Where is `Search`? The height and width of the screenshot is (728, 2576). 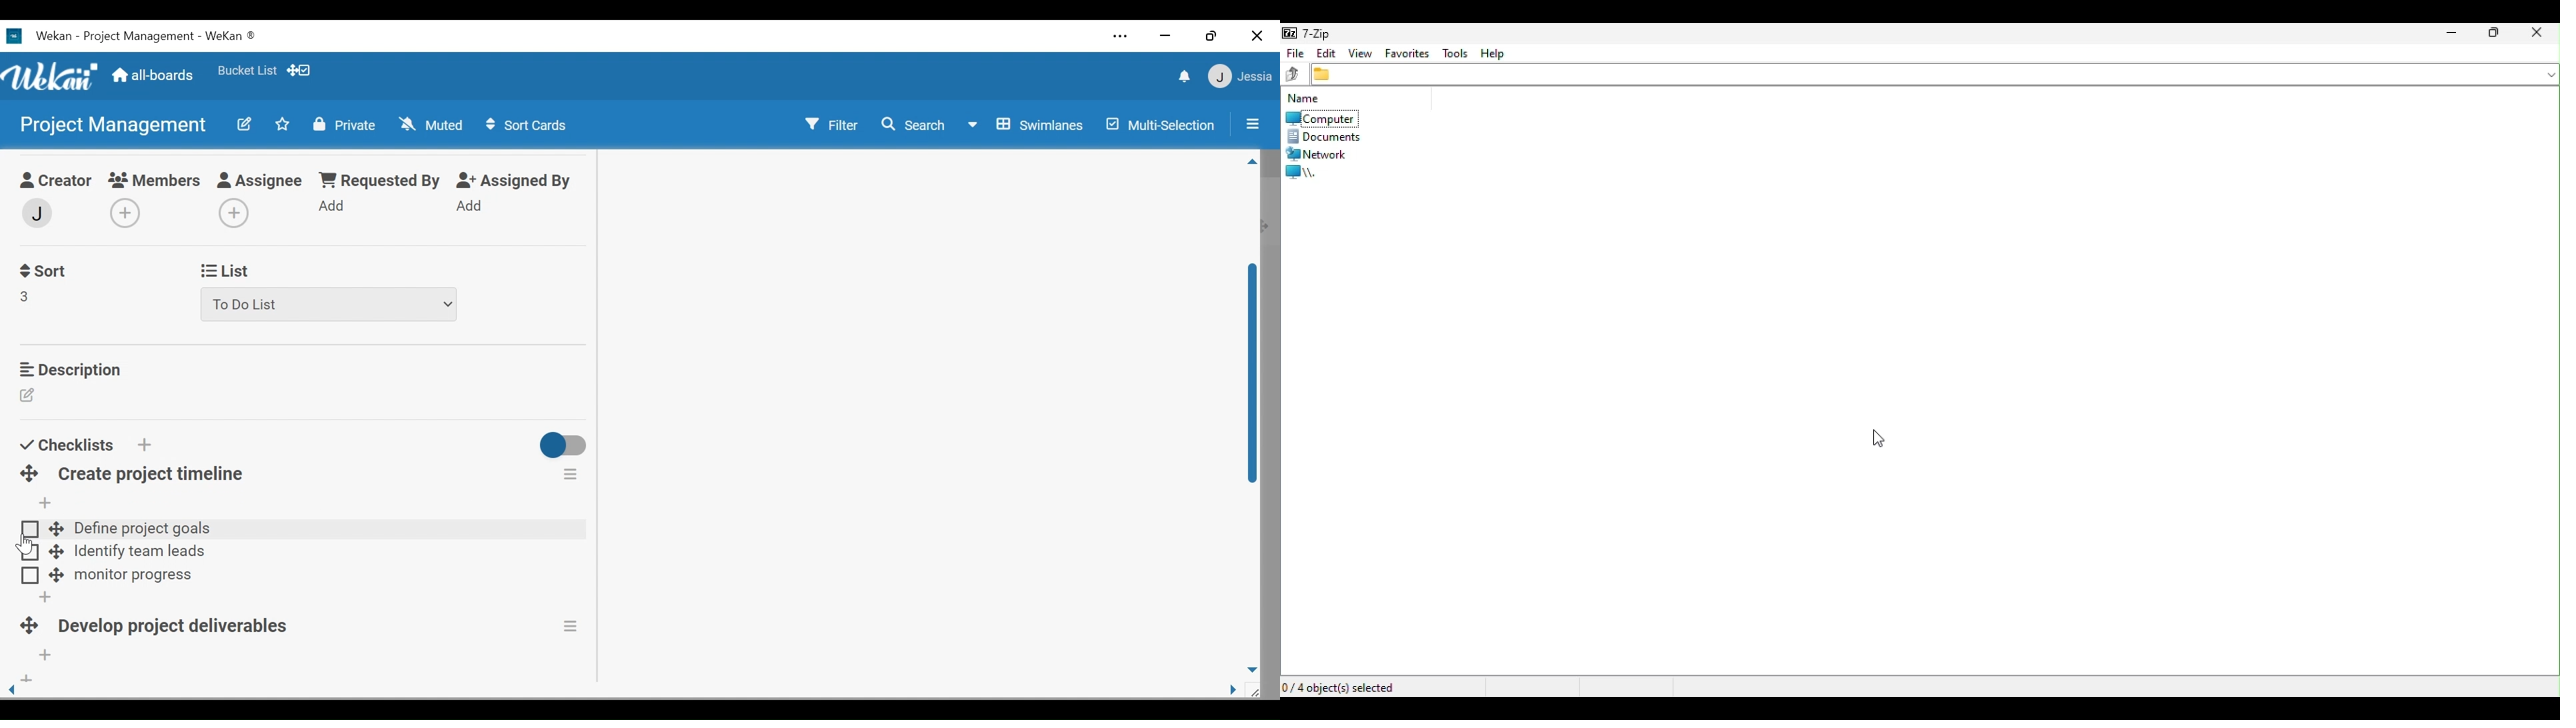 Search is located at coordinates (915, 127).